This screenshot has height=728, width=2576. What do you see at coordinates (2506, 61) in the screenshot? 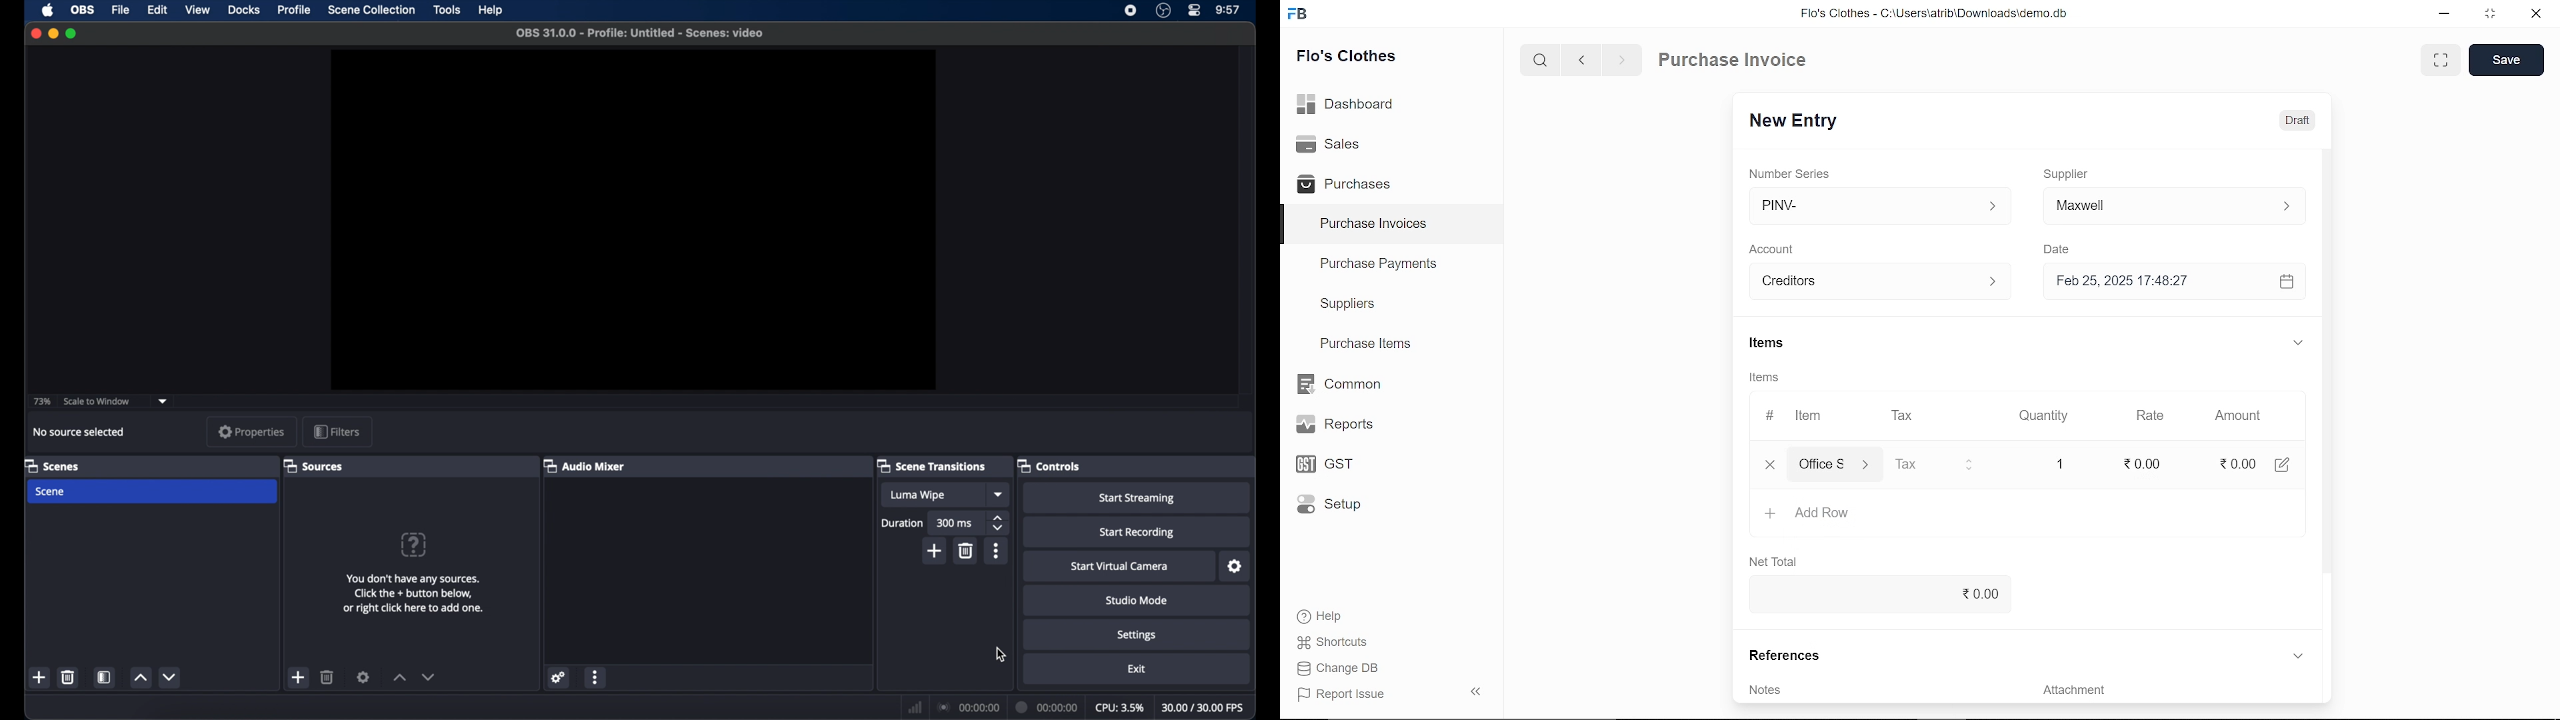
I see `save` at bounding box center [2506, 61].